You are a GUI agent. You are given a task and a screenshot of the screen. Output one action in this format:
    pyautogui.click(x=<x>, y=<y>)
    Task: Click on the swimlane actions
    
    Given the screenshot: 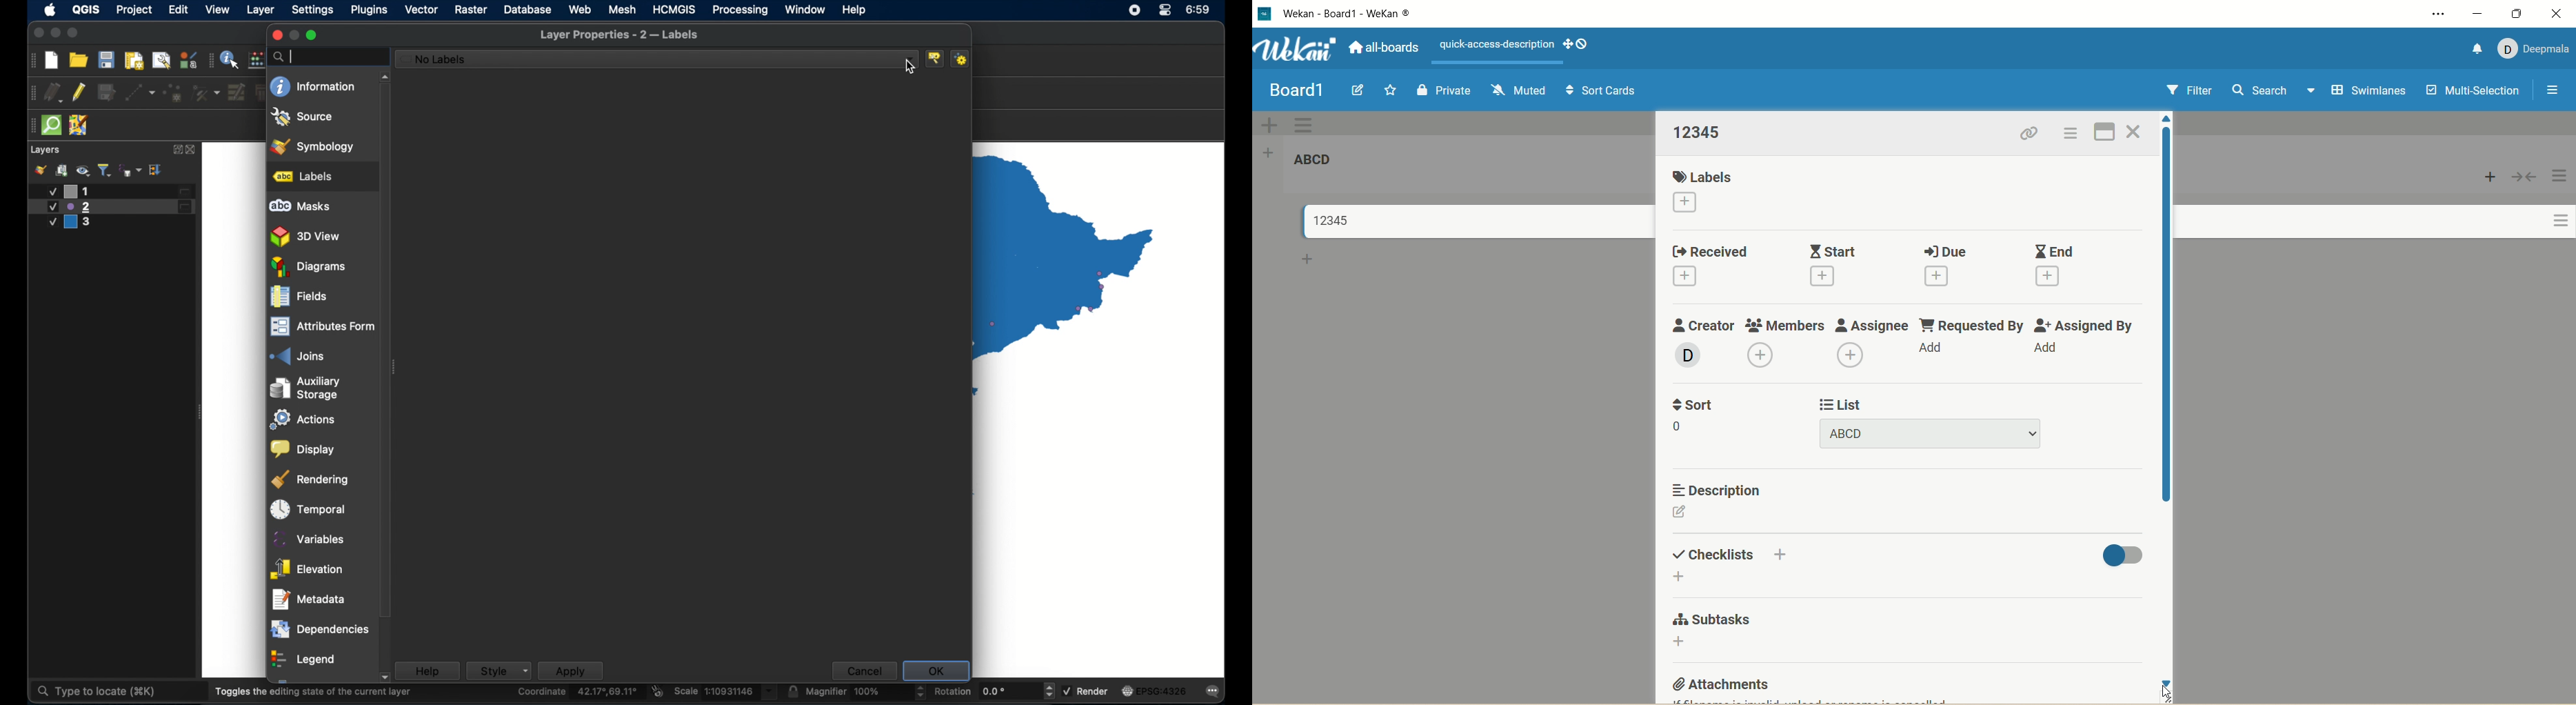 What is the action you would take?
    pyautogui.click(x=1305, y=126)
    